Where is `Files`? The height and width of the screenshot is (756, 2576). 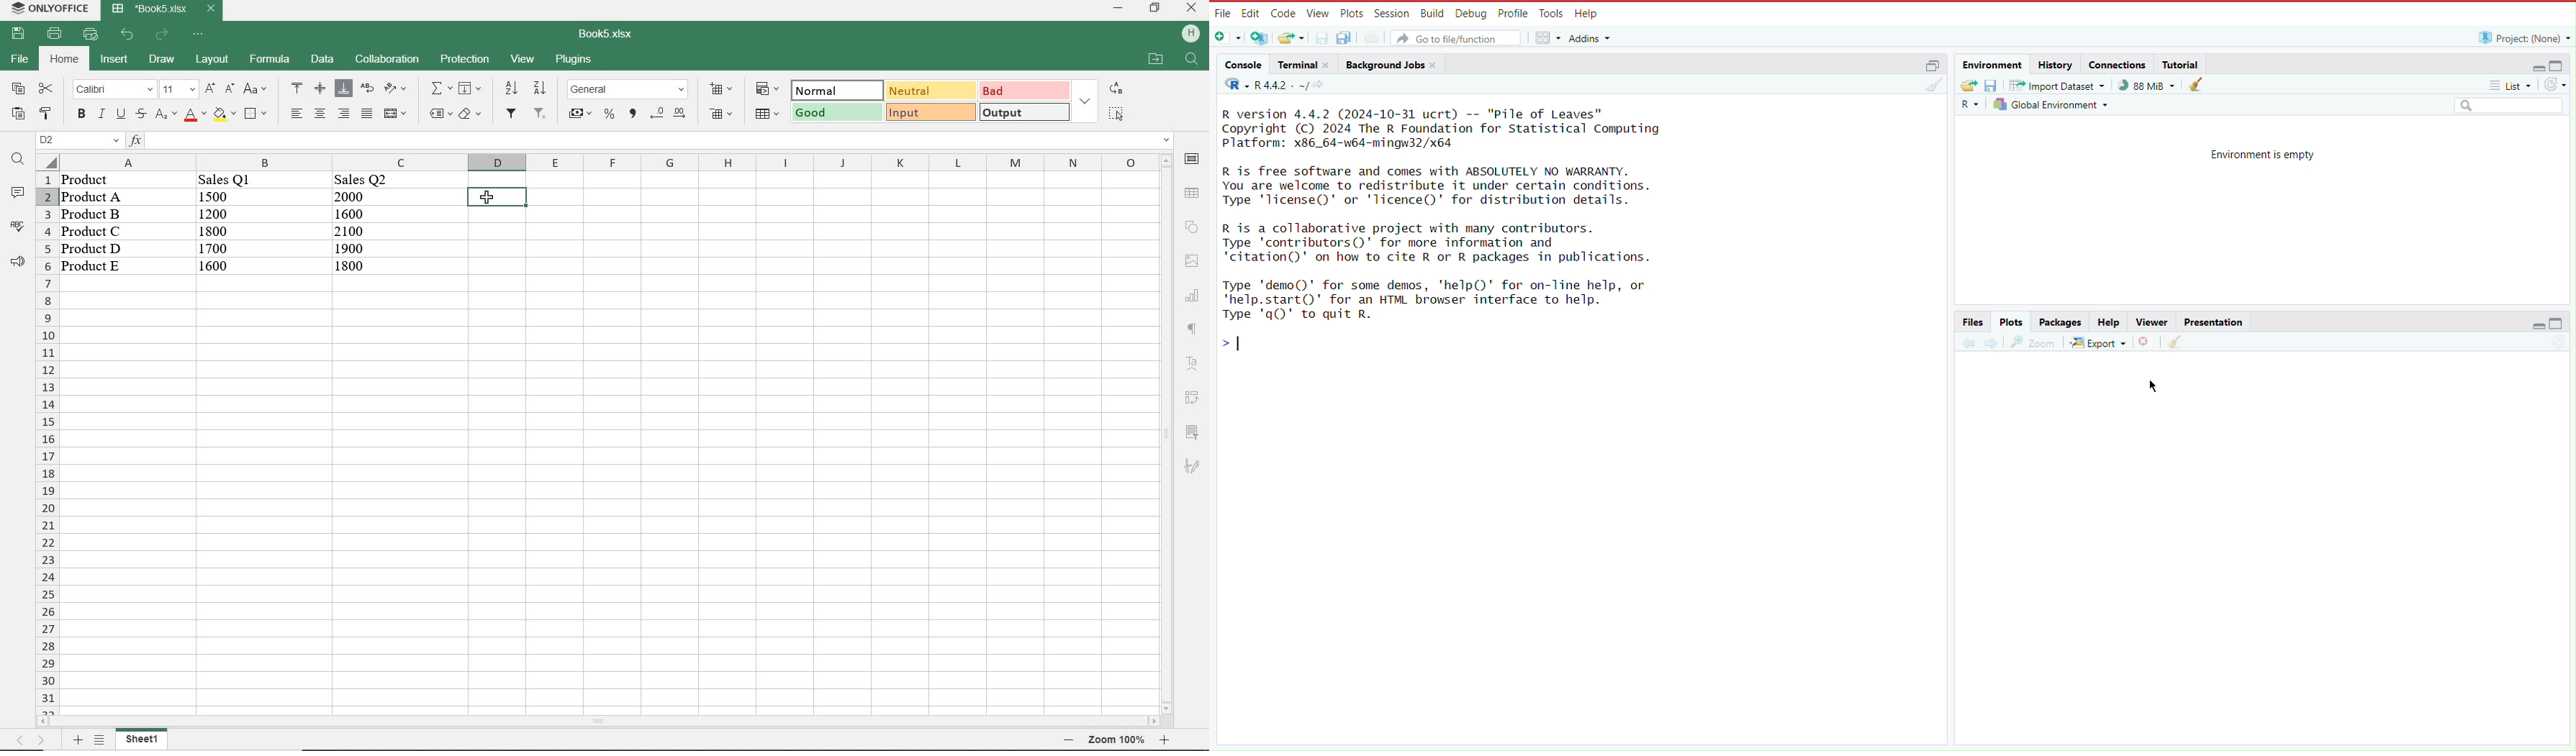
Files is located at coordinates (1974, 321).